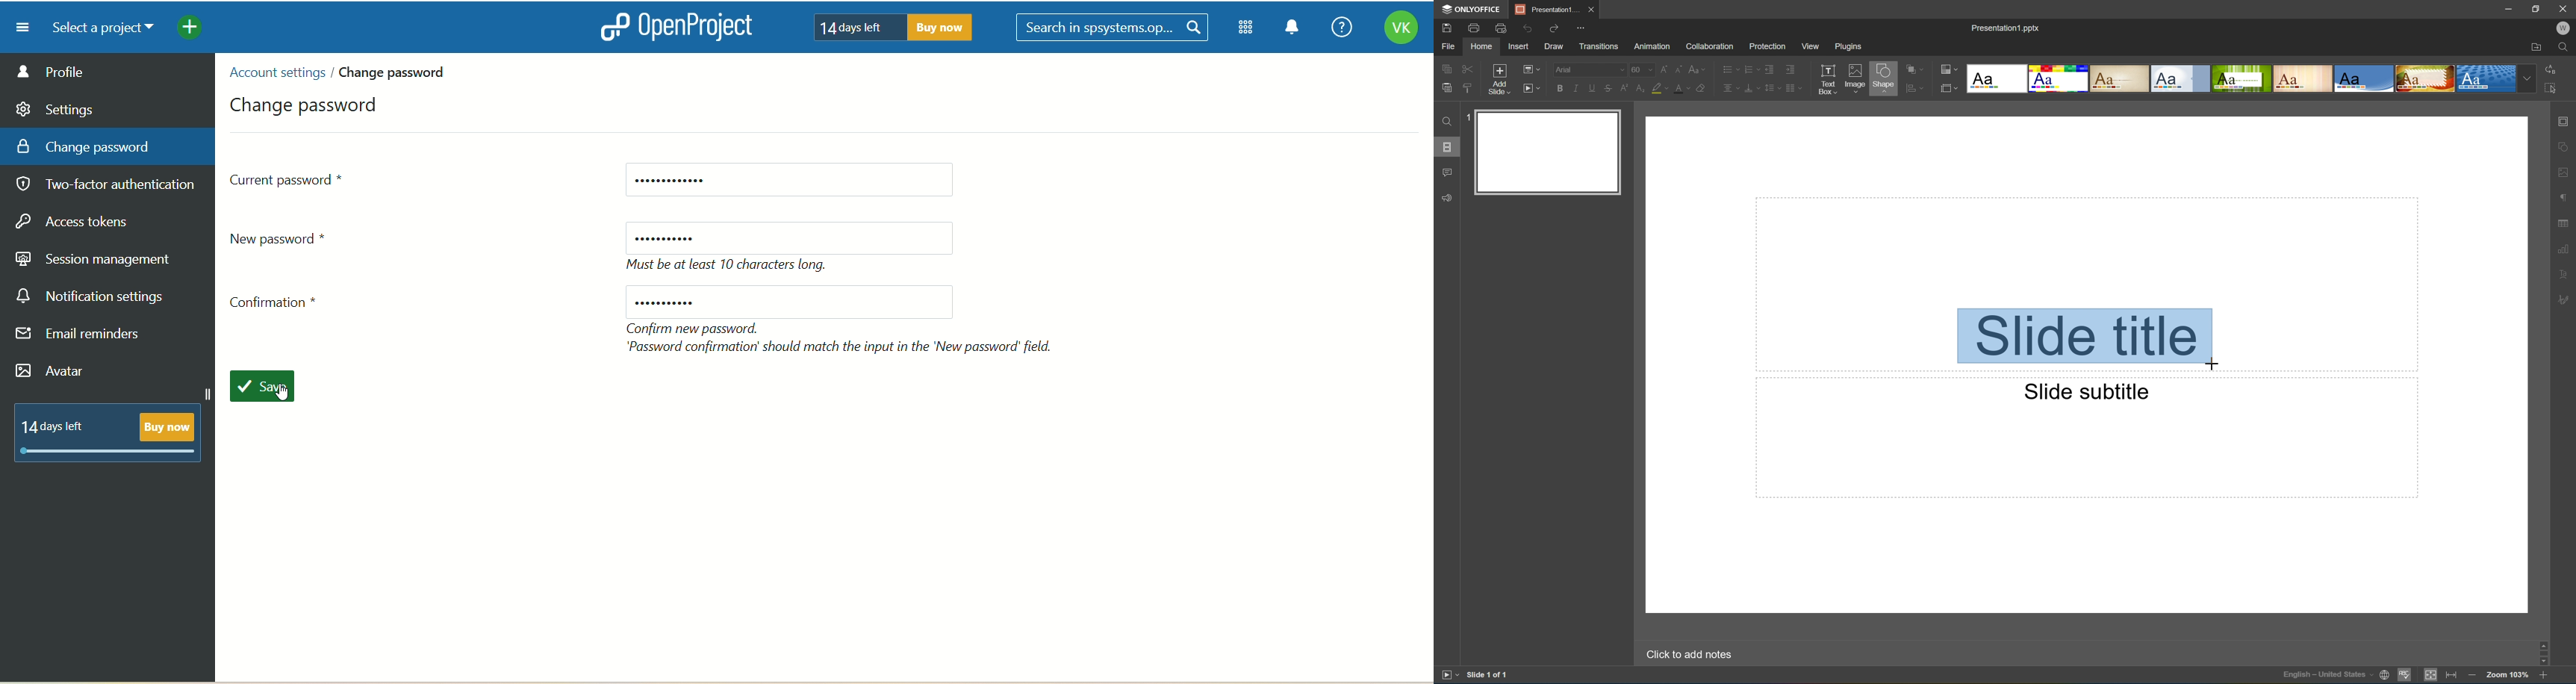 The image size is (2576, 700). What do you see at coordinates (1592, 88) in the screenshot?
I see `Underline` at bounding box center [1592, 88].